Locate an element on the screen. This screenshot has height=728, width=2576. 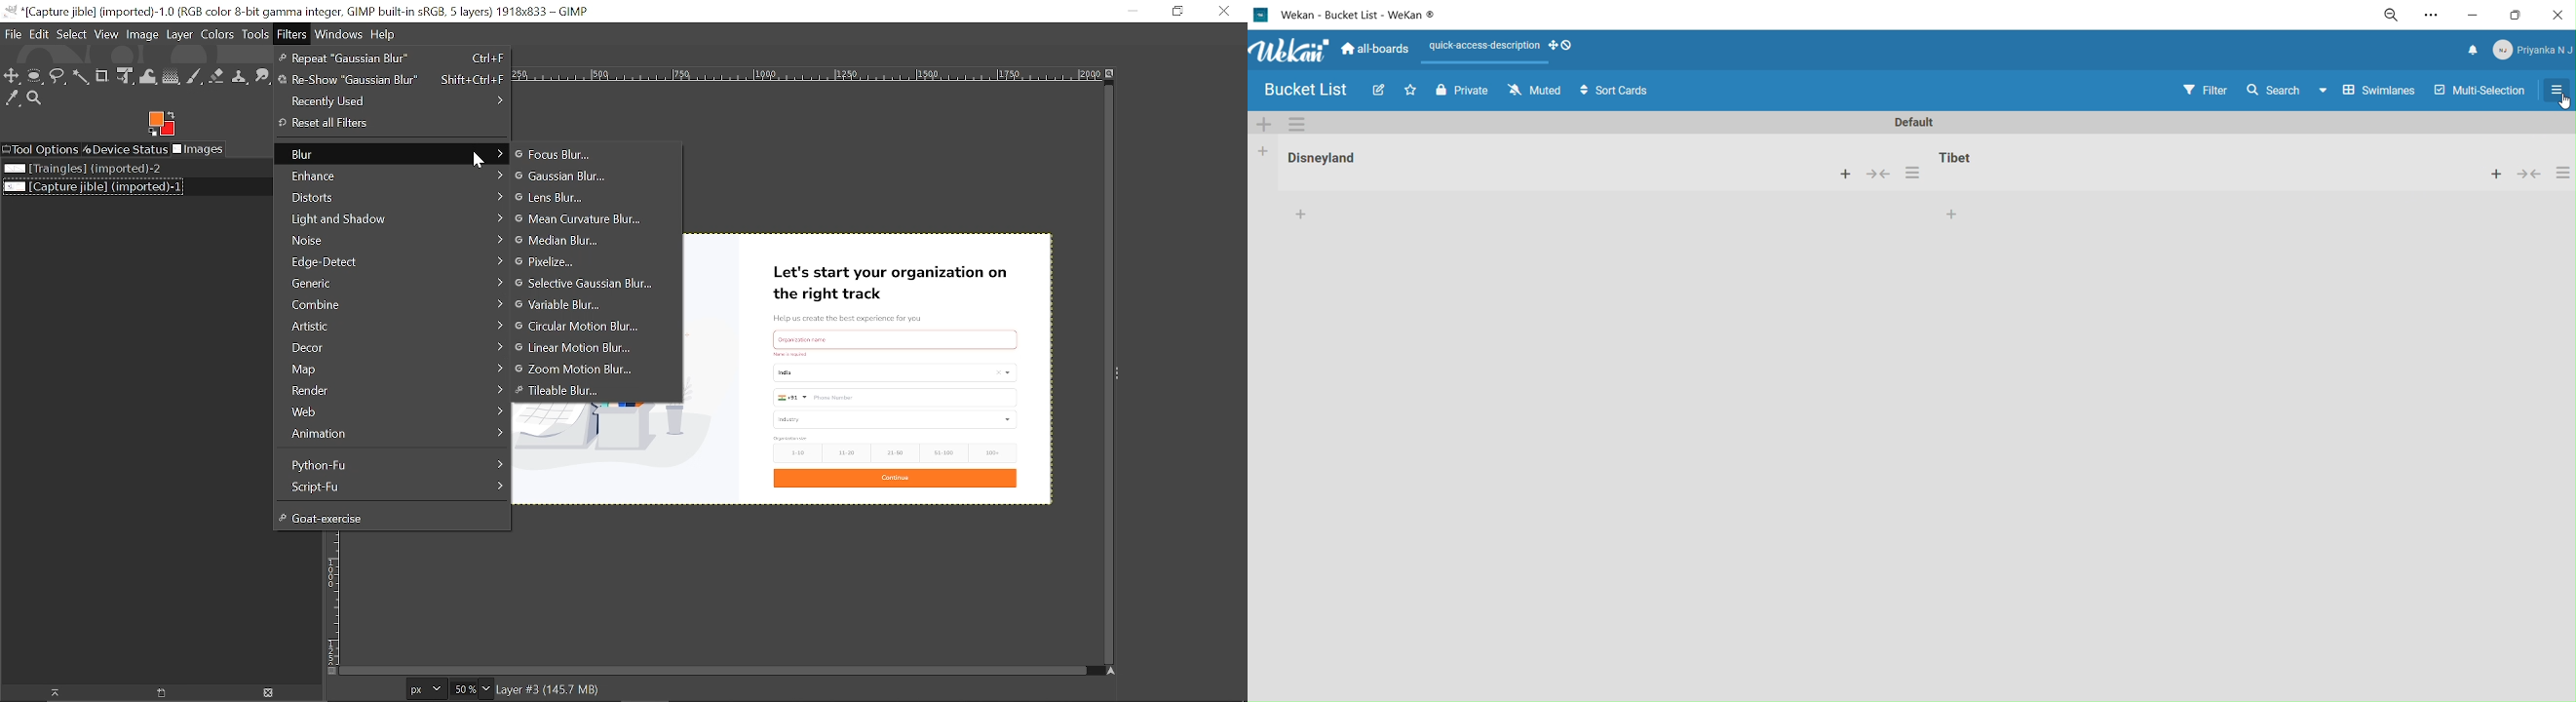
card settings is located at coordinates (2565, 178).